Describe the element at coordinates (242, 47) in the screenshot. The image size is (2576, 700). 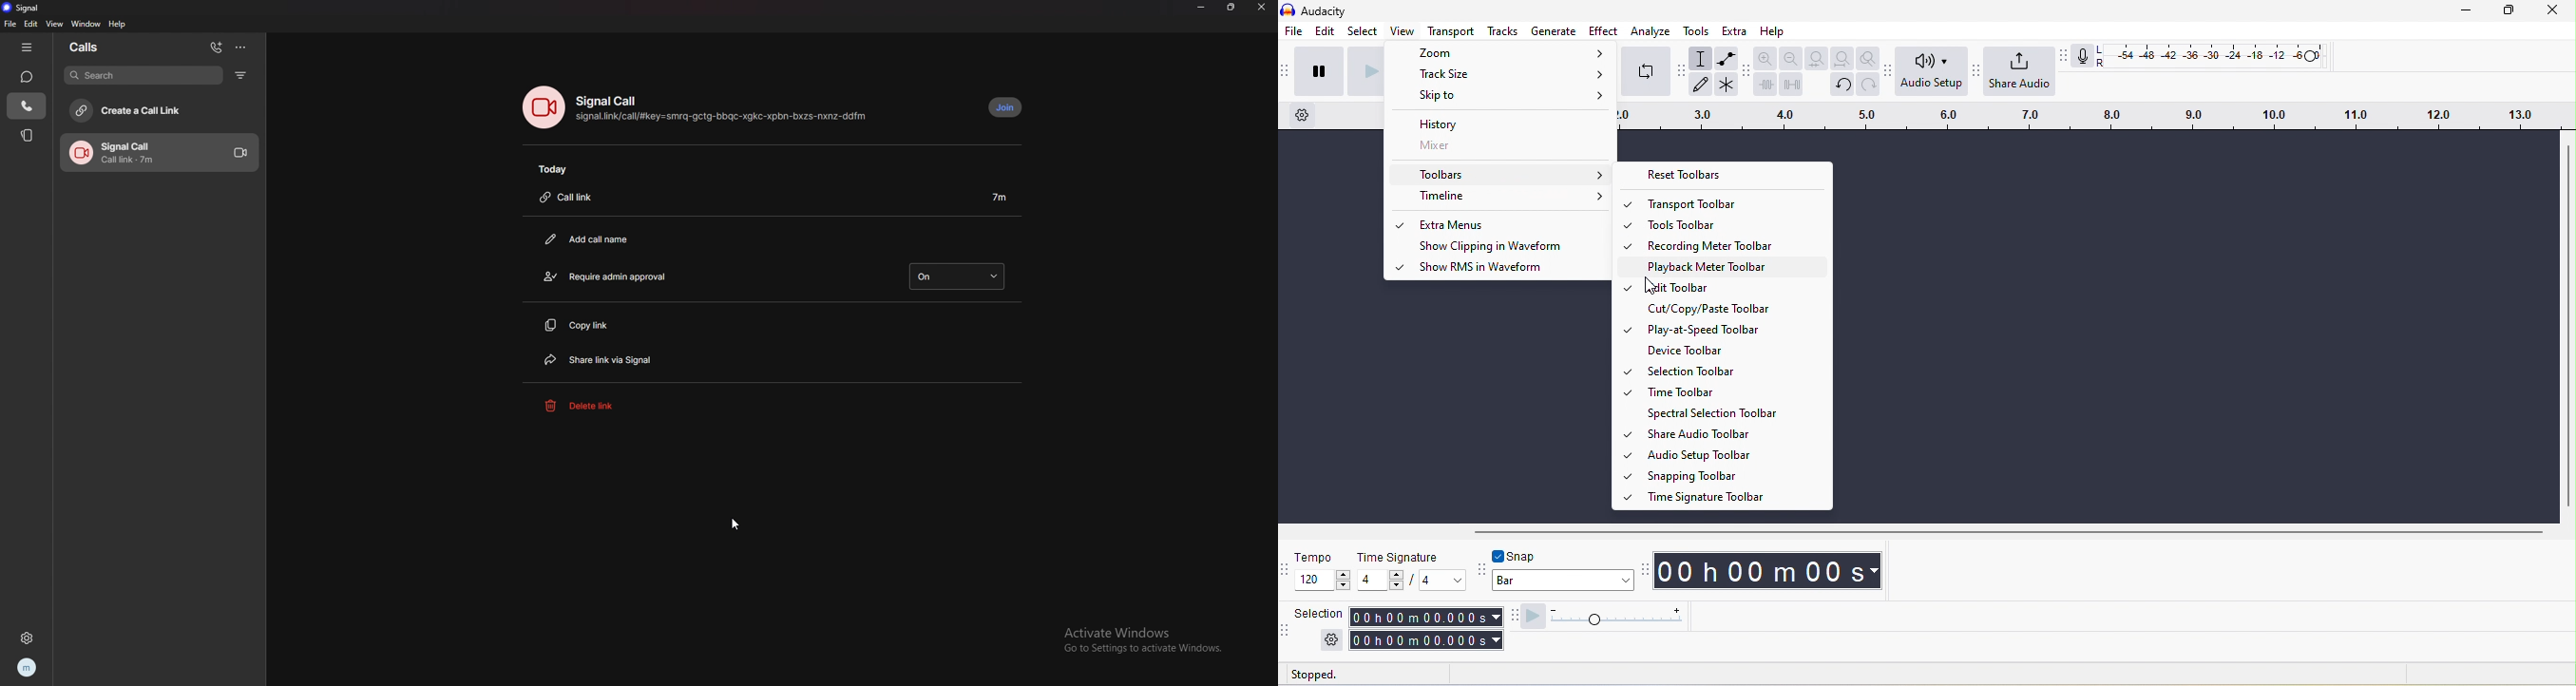
I see `options` at that location.